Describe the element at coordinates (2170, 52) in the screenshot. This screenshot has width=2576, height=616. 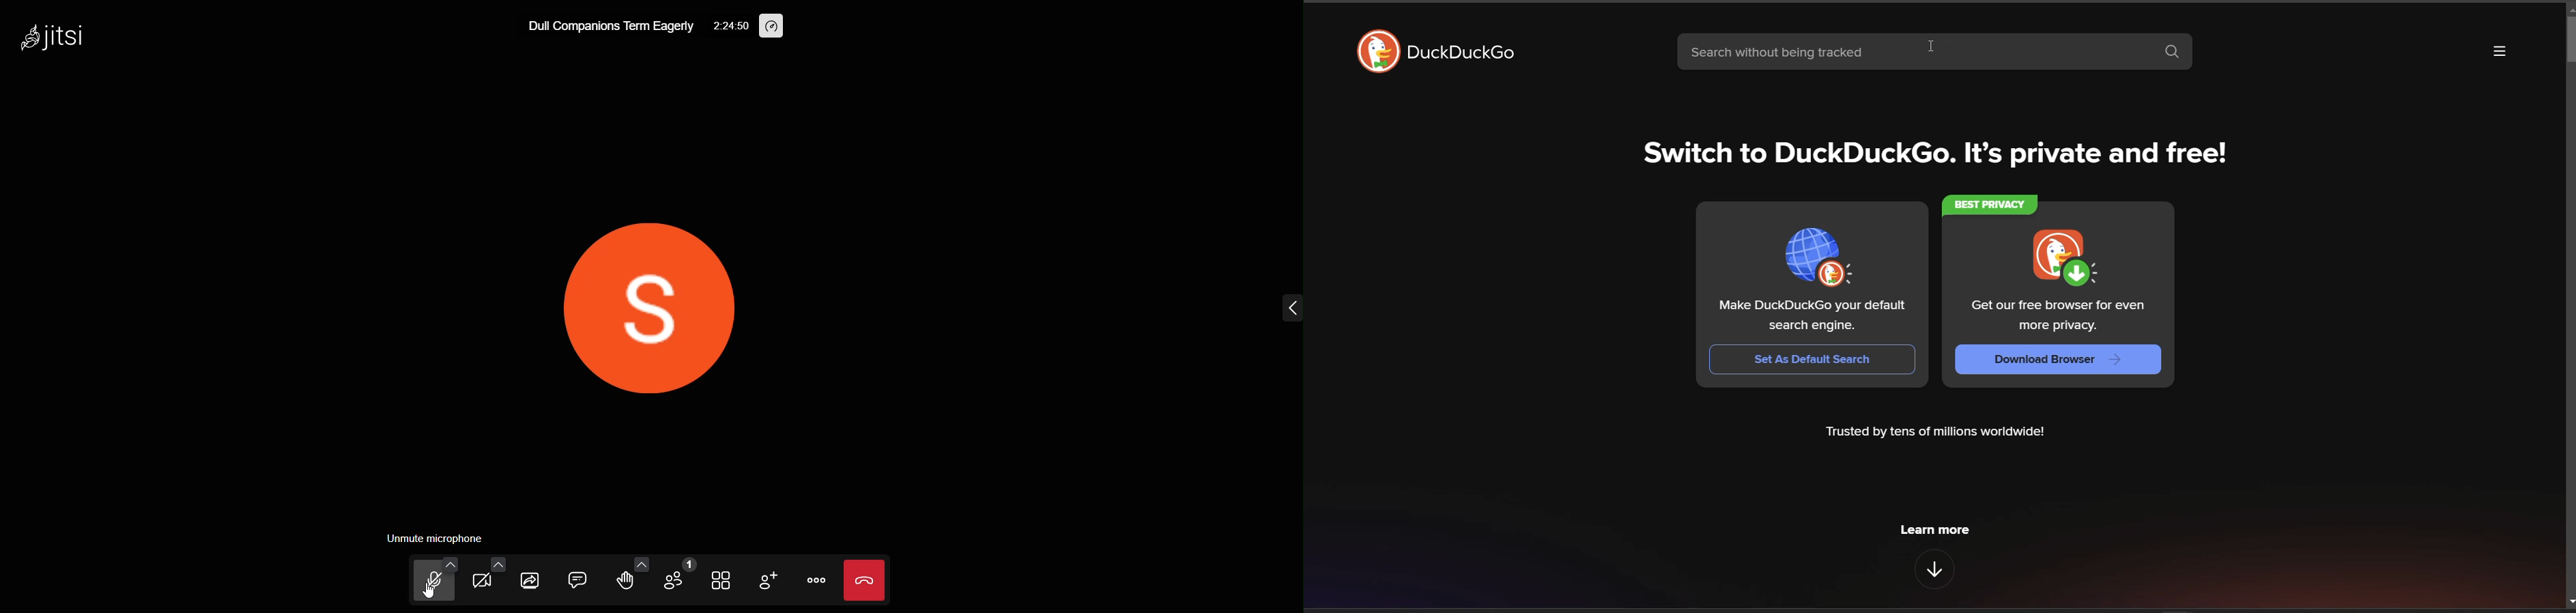
I see `search` at that location.